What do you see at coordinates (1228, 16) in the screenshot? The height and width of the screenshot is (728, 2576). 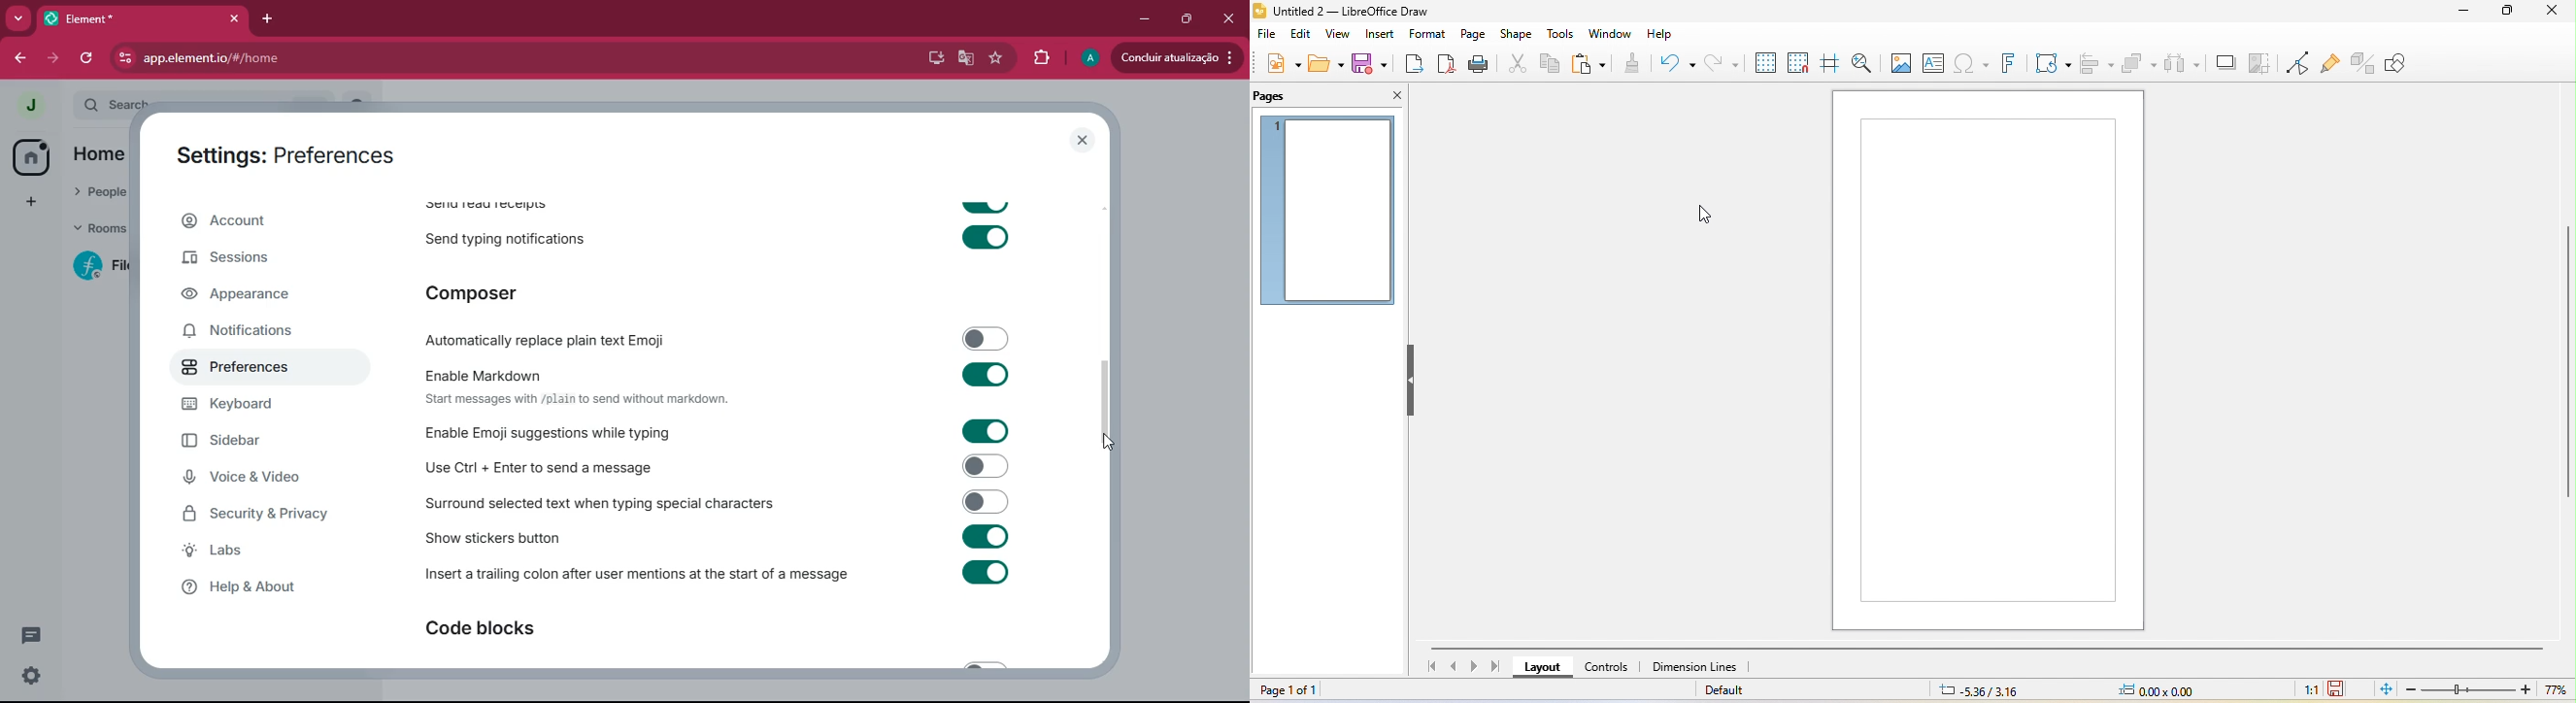 I see `close` at bounding box center [1228, 16].